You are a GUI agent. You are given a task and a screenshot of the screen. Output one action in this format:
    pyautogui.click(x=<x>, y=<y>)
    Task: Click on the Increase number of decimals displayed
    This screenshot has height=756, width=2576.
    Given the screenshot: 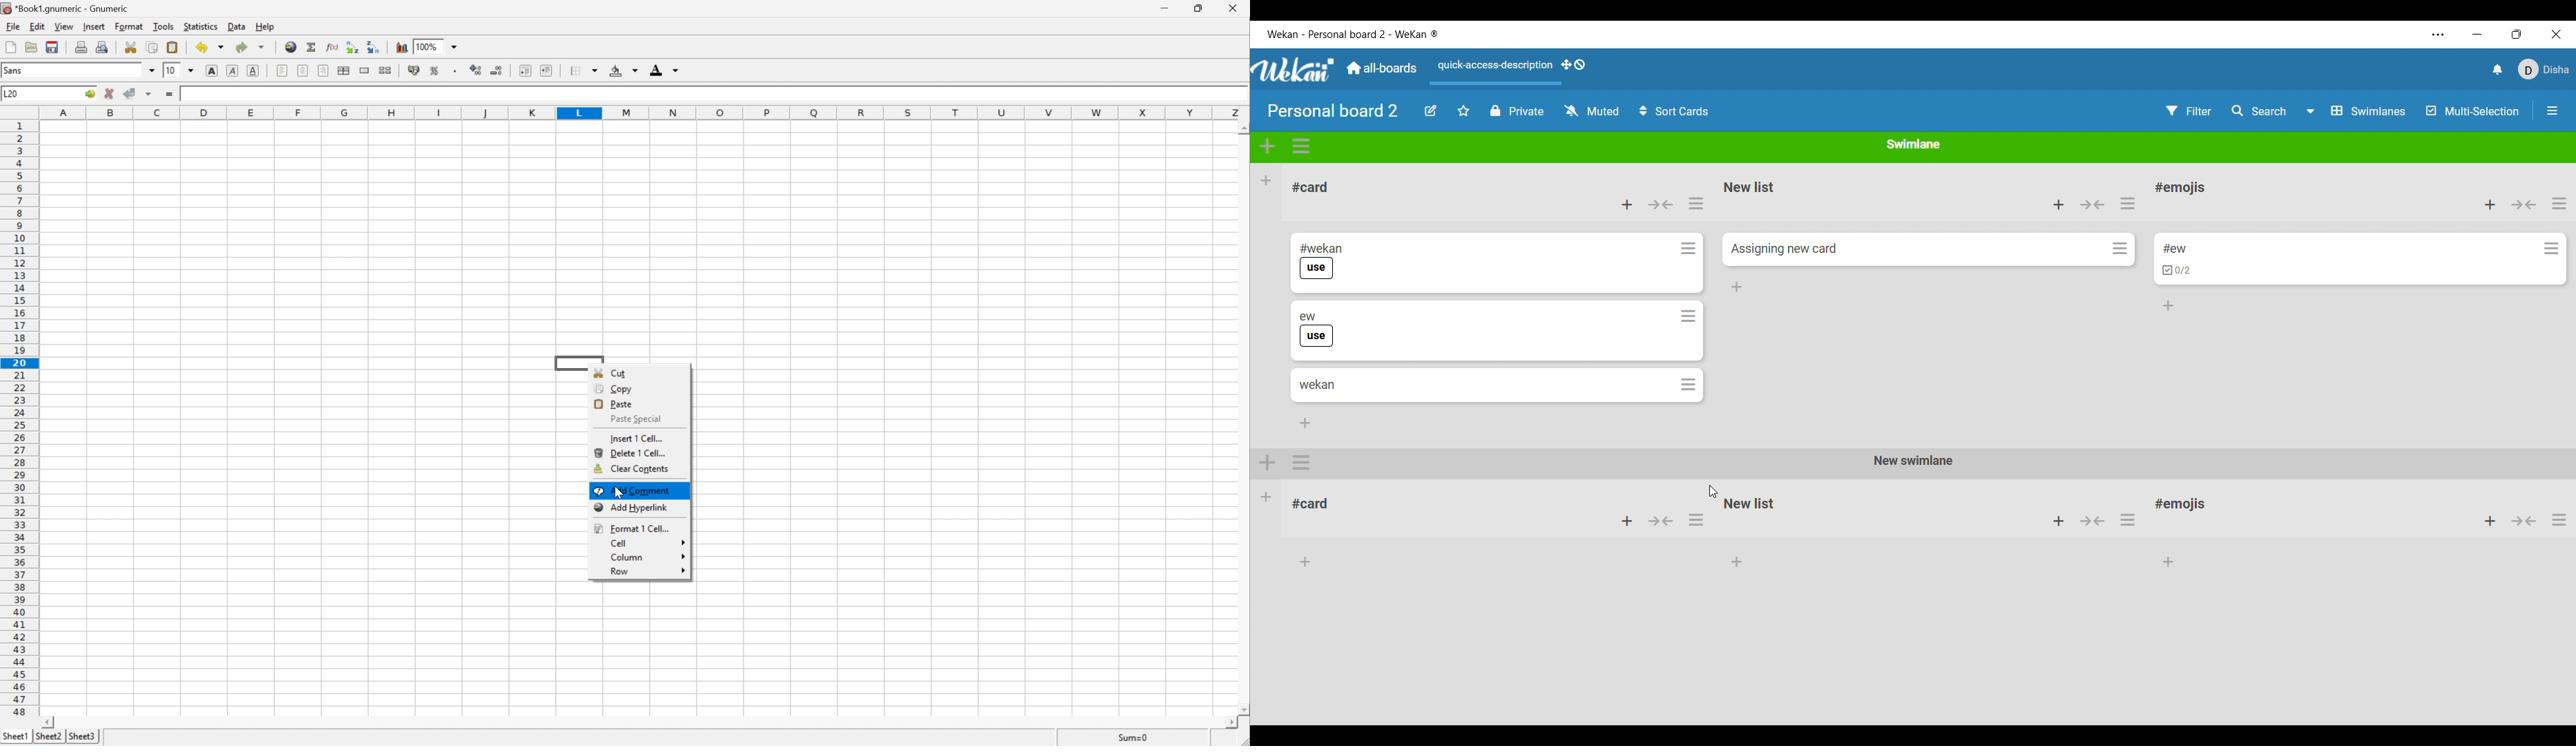 What is the action you would take?
    pyautogui.click(x=477, y=70)
    